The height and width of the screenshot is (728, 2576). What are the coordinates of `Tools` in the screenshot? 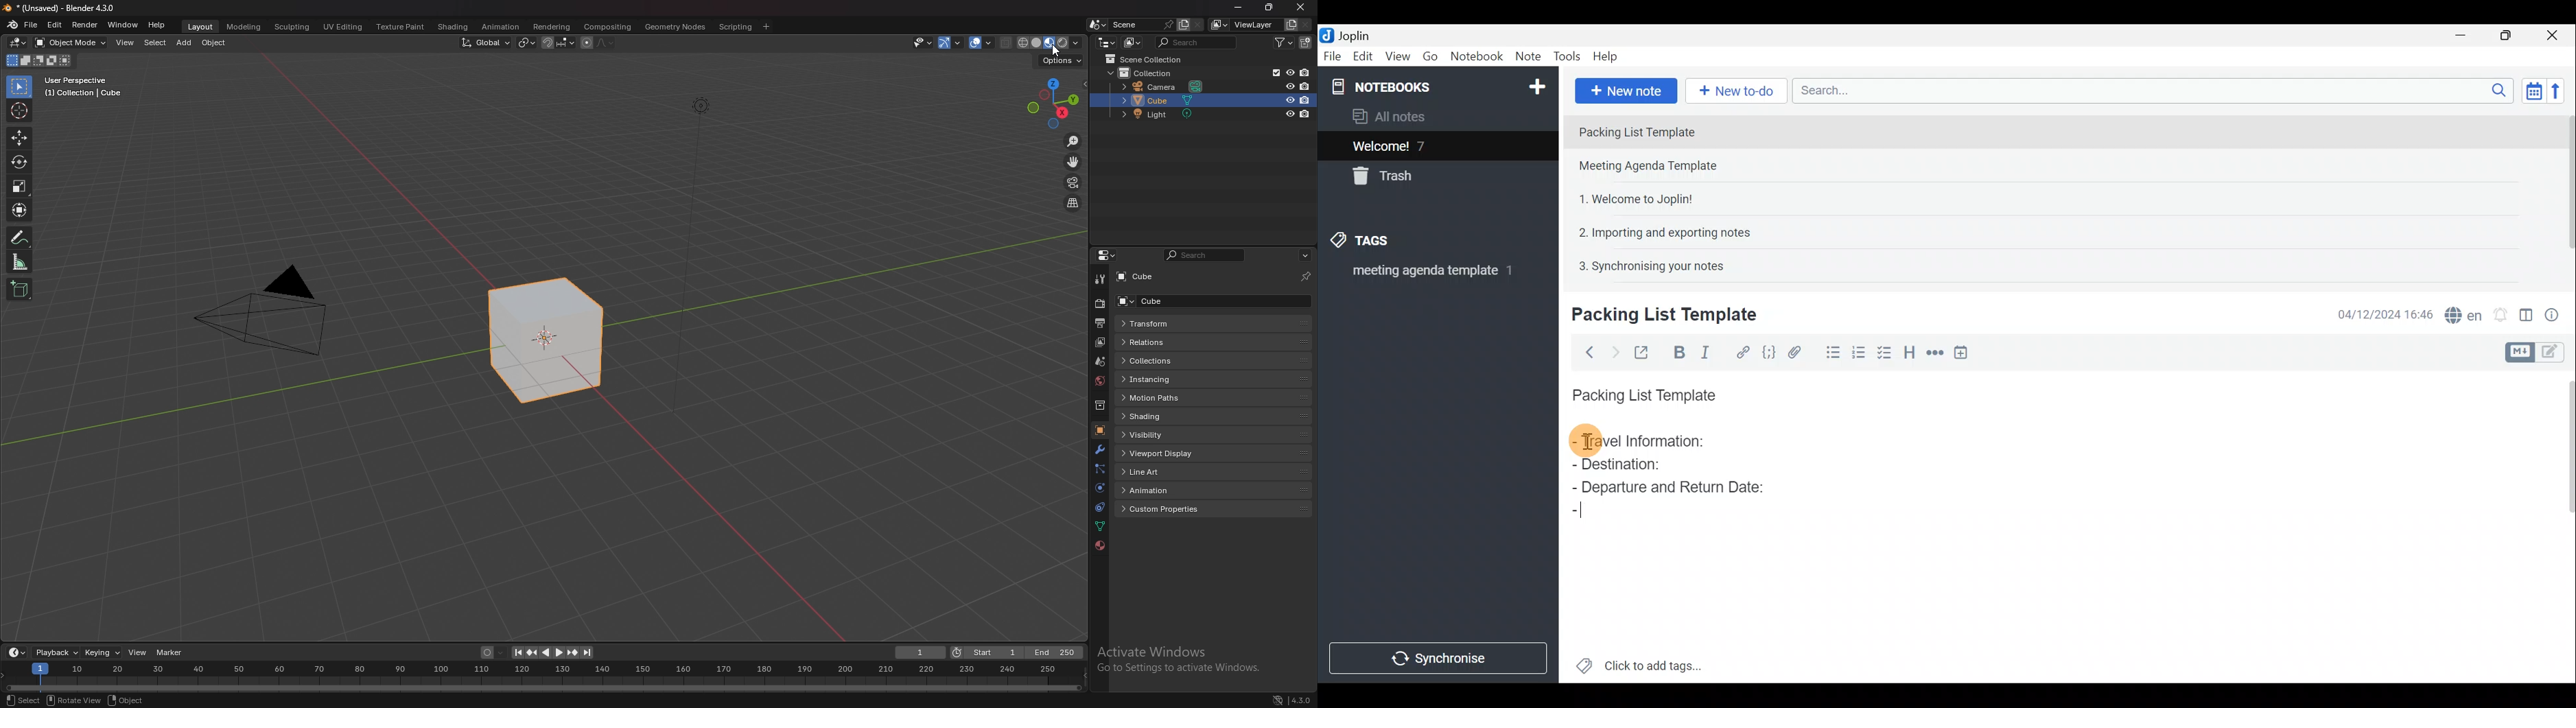 It's located at (1569, 57).